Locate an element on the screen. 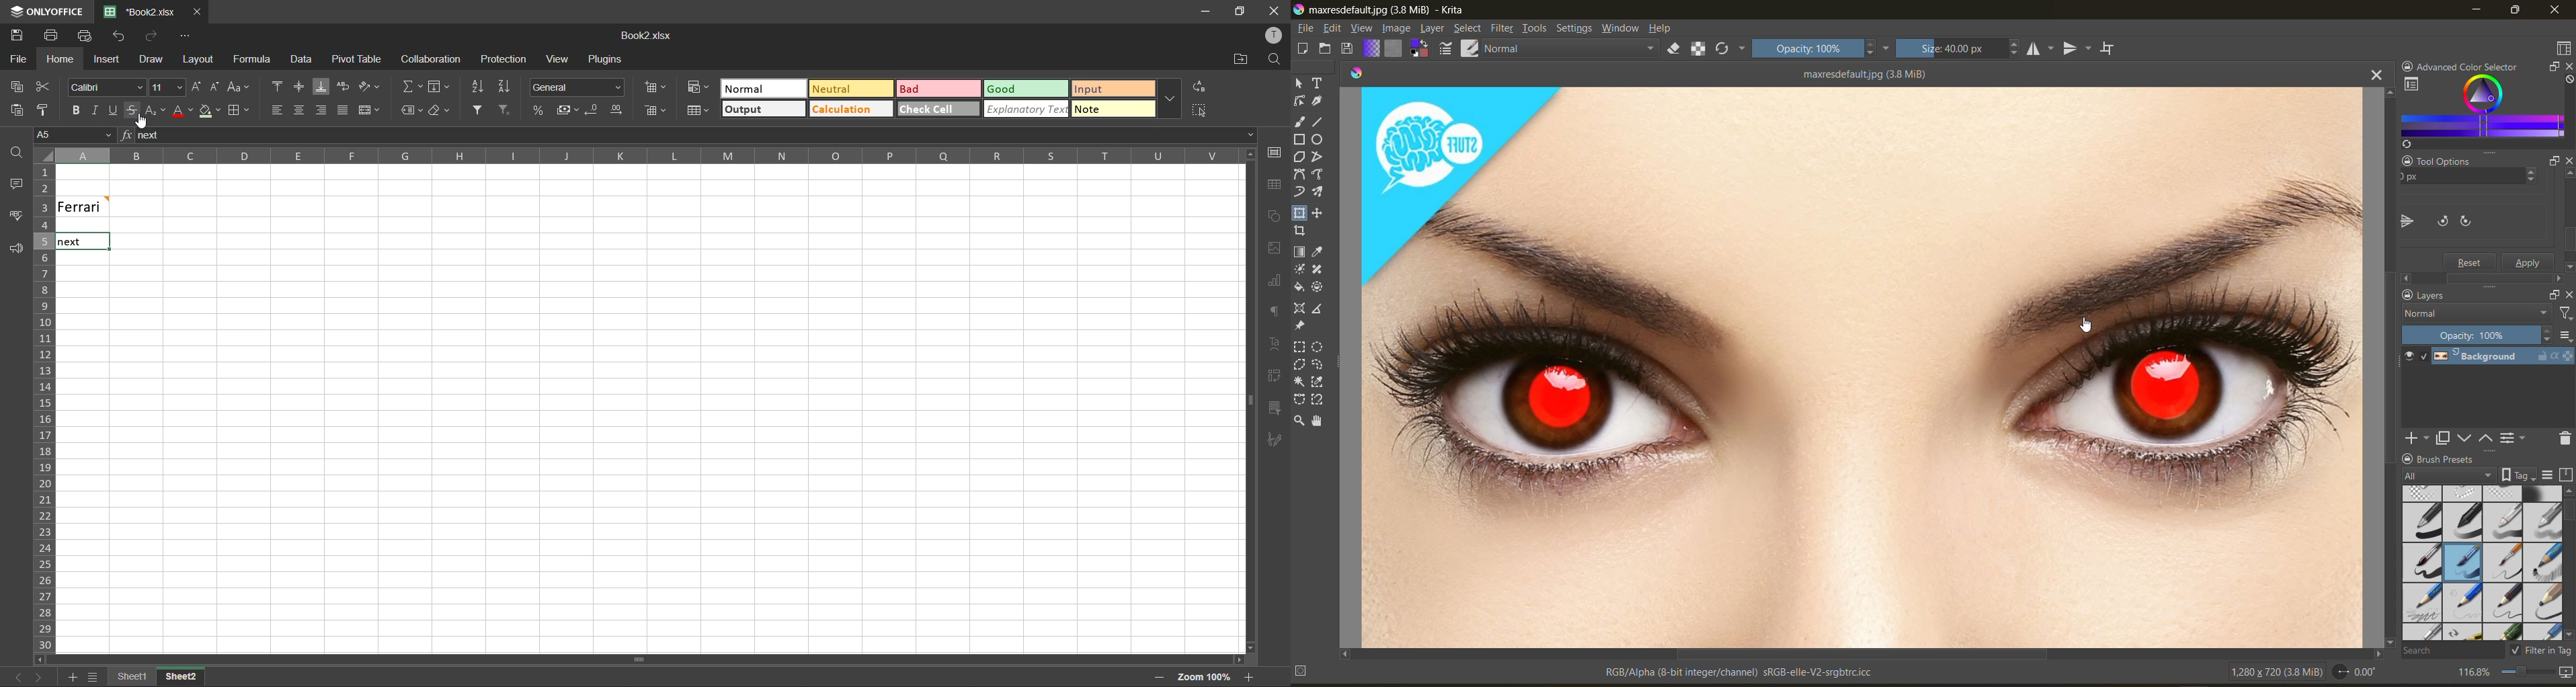  next is located at coordinates (36, 677).